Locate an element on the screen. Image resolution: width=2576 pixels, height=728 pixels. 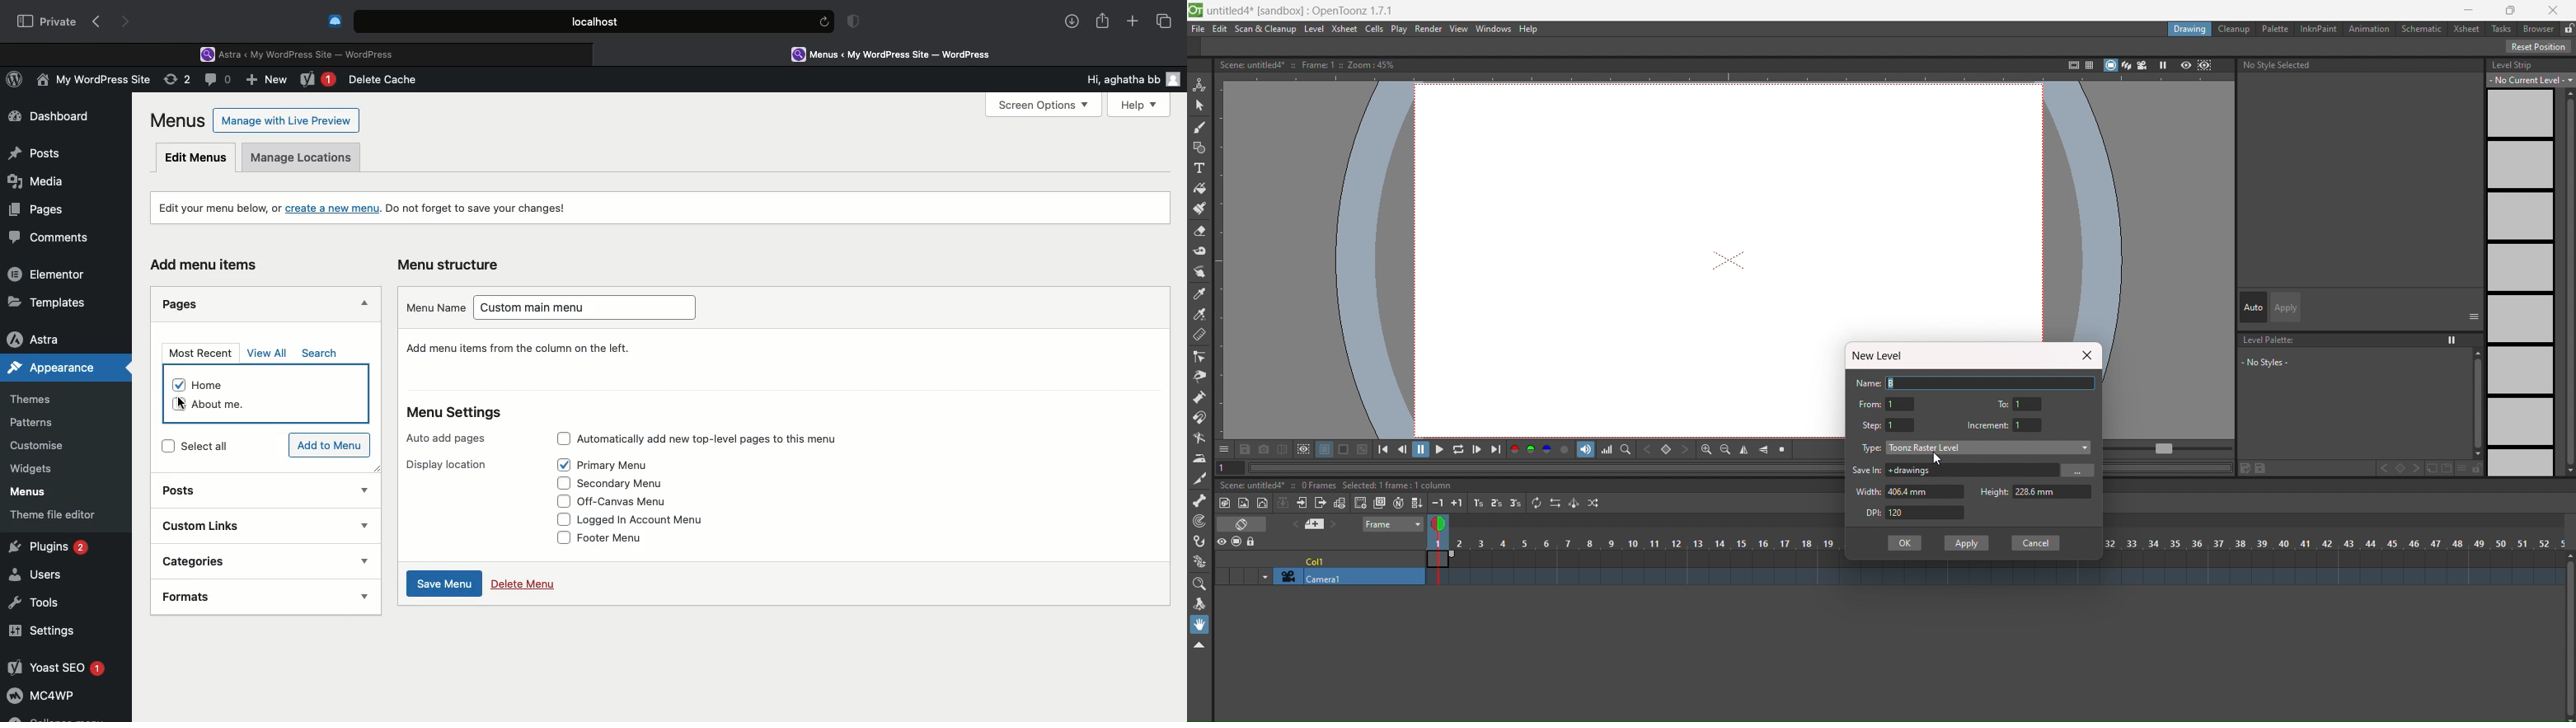
Templates is located at coordinates (48, 302).